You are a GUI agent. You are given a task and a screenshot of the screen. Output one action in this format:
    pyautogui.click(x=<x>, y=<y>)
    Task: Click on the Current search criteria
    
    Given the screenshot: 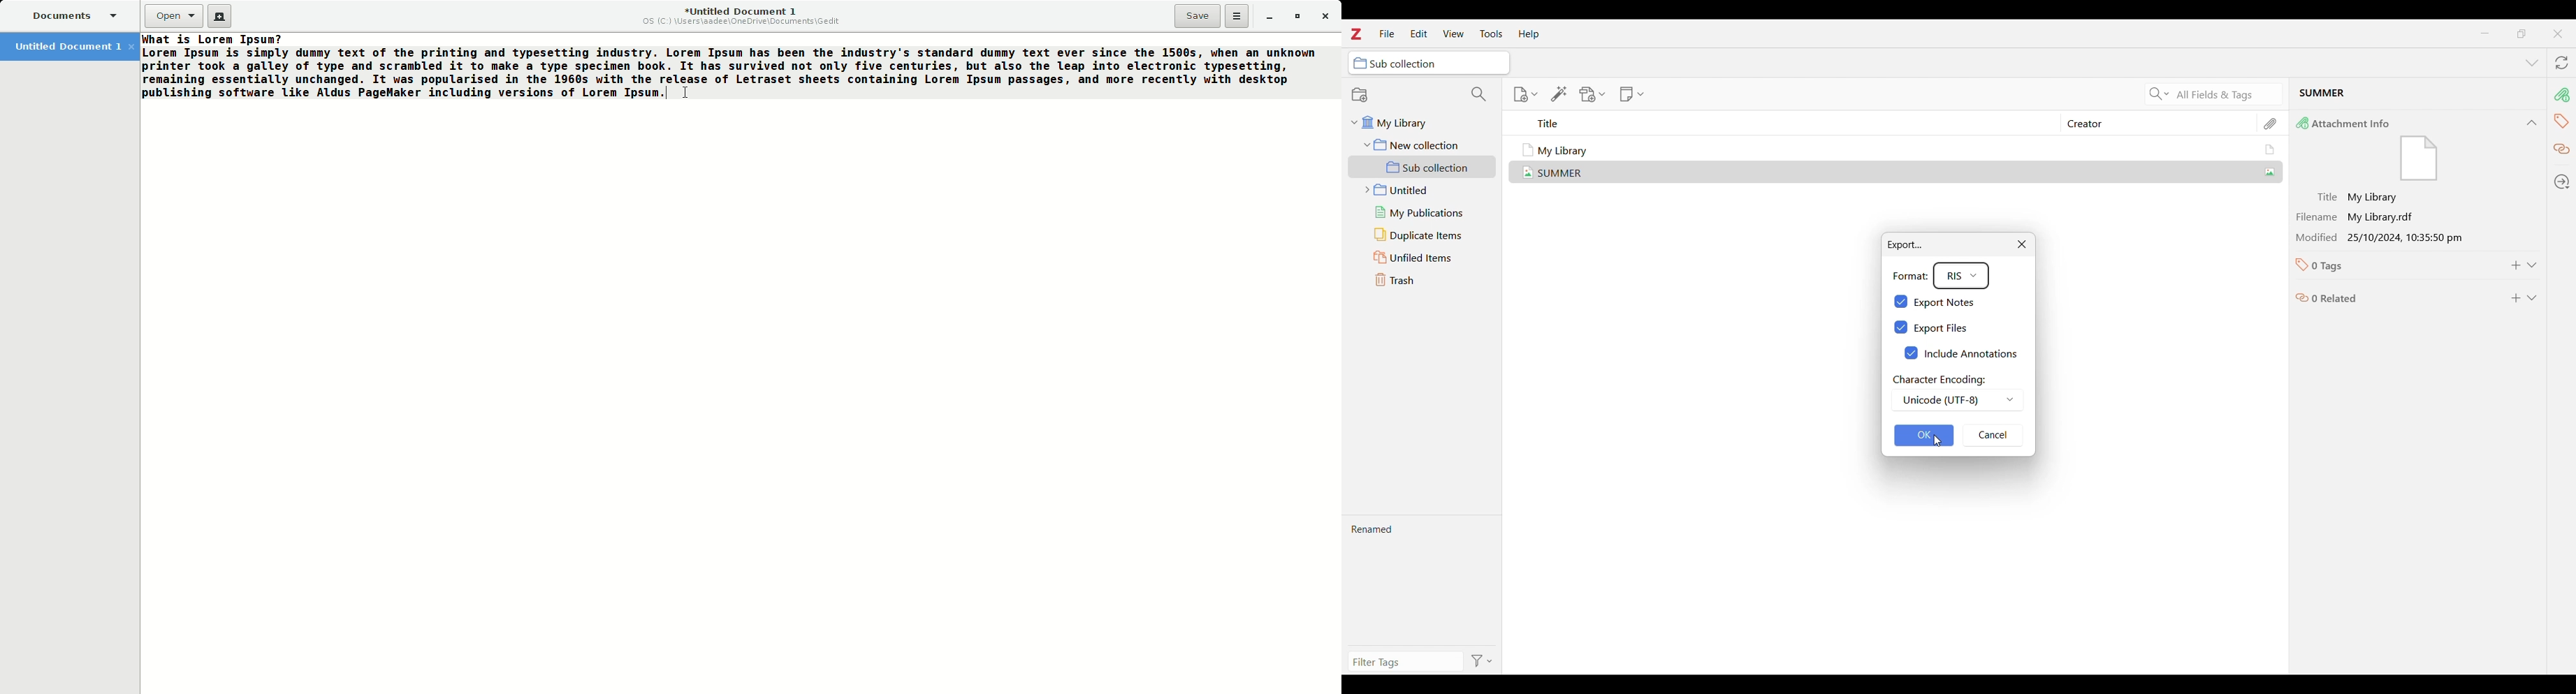 What is the action you would take?
    pyautogui.click(x=2226, y=94)
    